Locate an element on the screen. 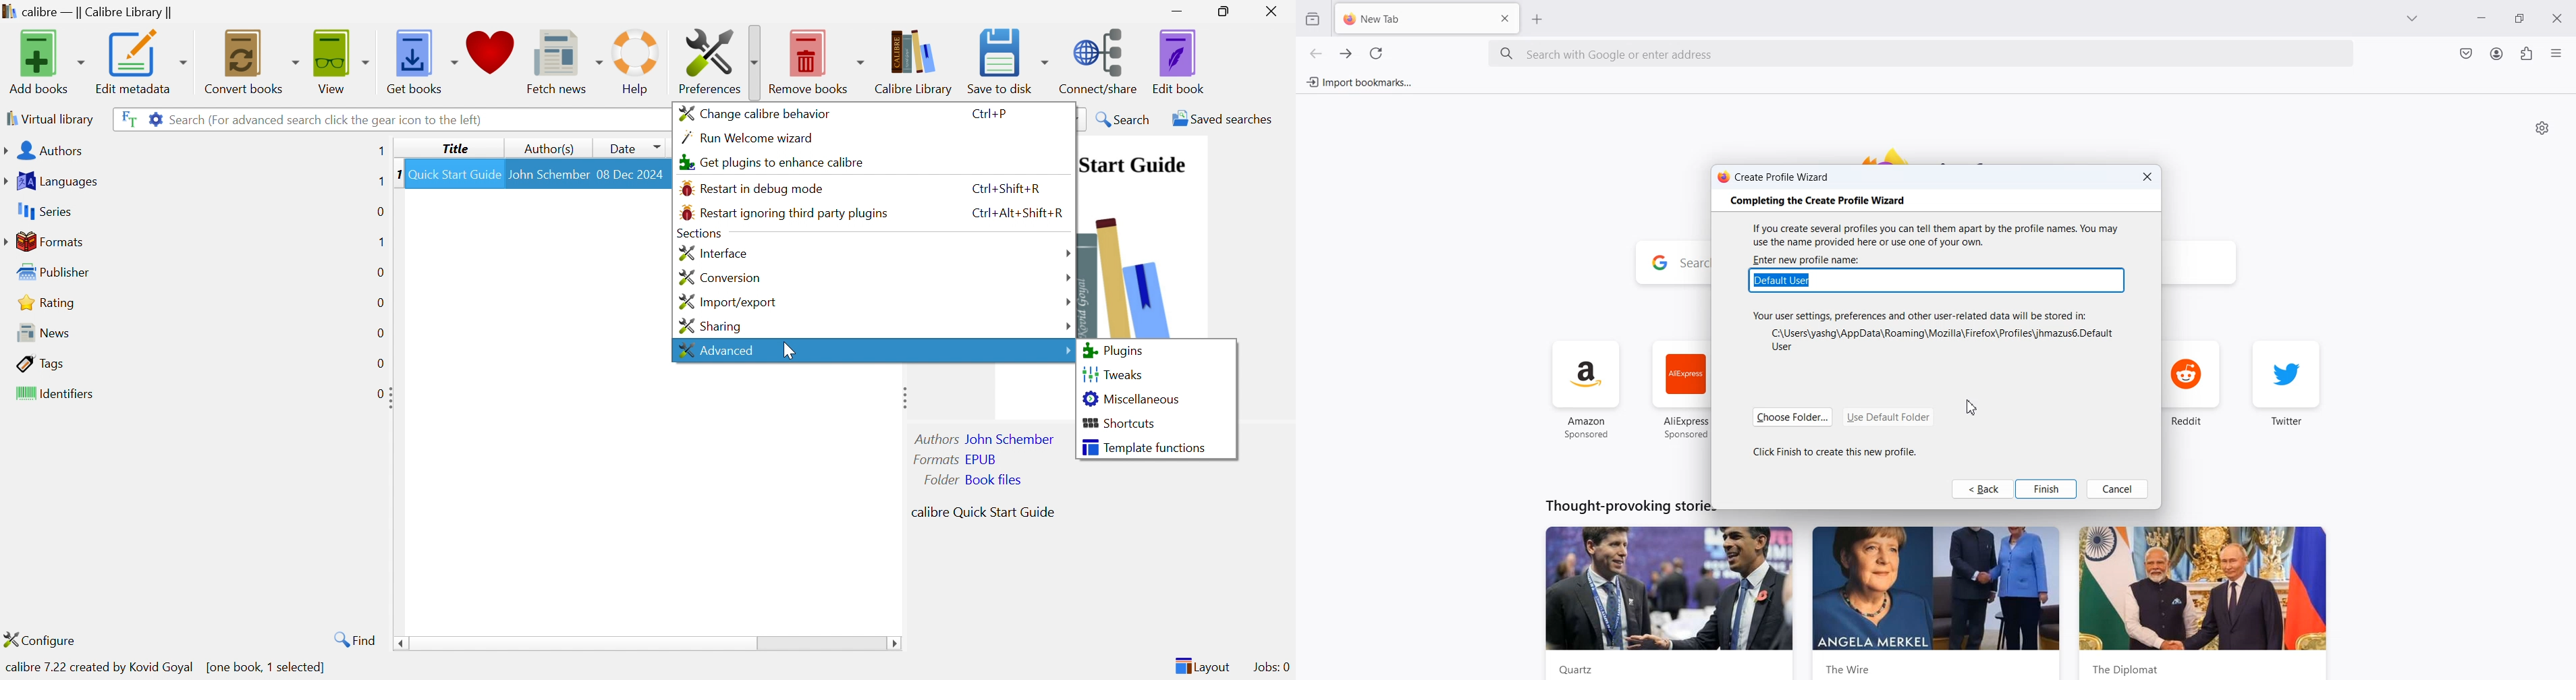 Image resolution: width=2576 pixels, height=700 pixels. reddit is located at coordinates (2195, 384).